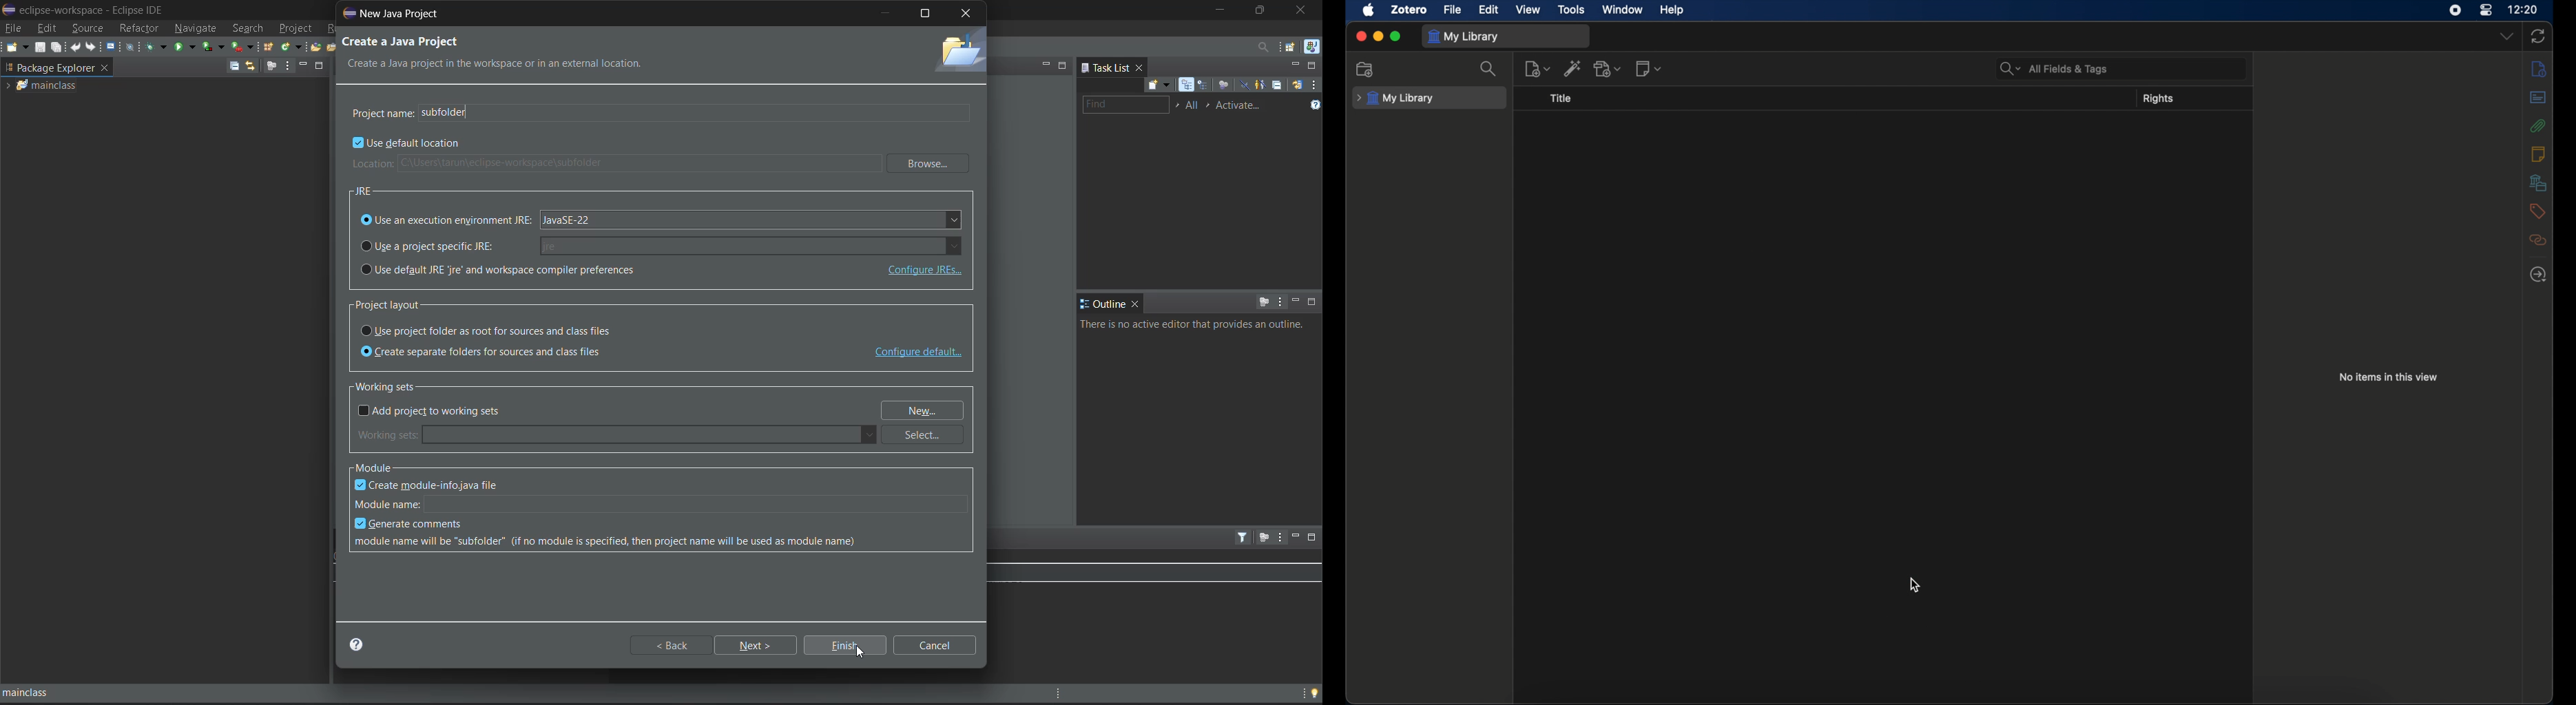 The image size is (2576, 728). What do you see at coordinates (1295, 302) in the screenshot?
I see `minimize` at bounding box center [1295, 302].